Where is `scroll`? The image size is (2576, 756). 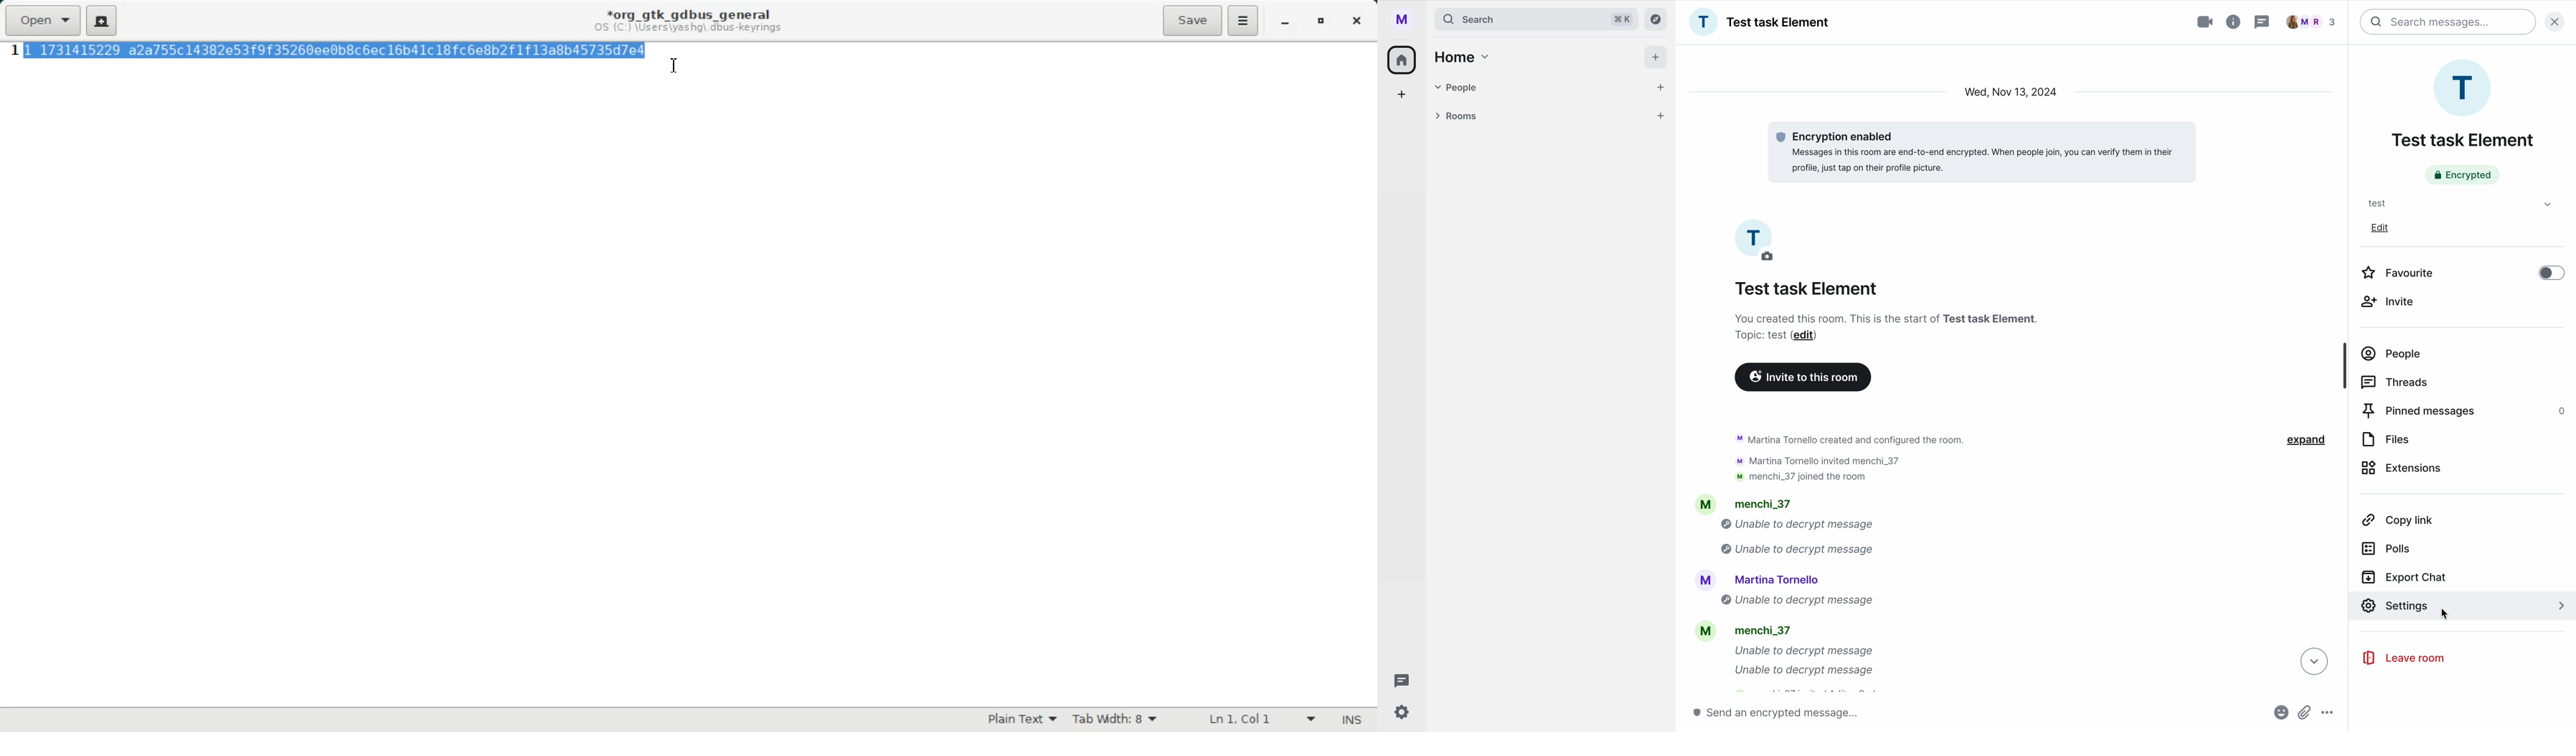 scroll is located at coordinates (2344, 366).